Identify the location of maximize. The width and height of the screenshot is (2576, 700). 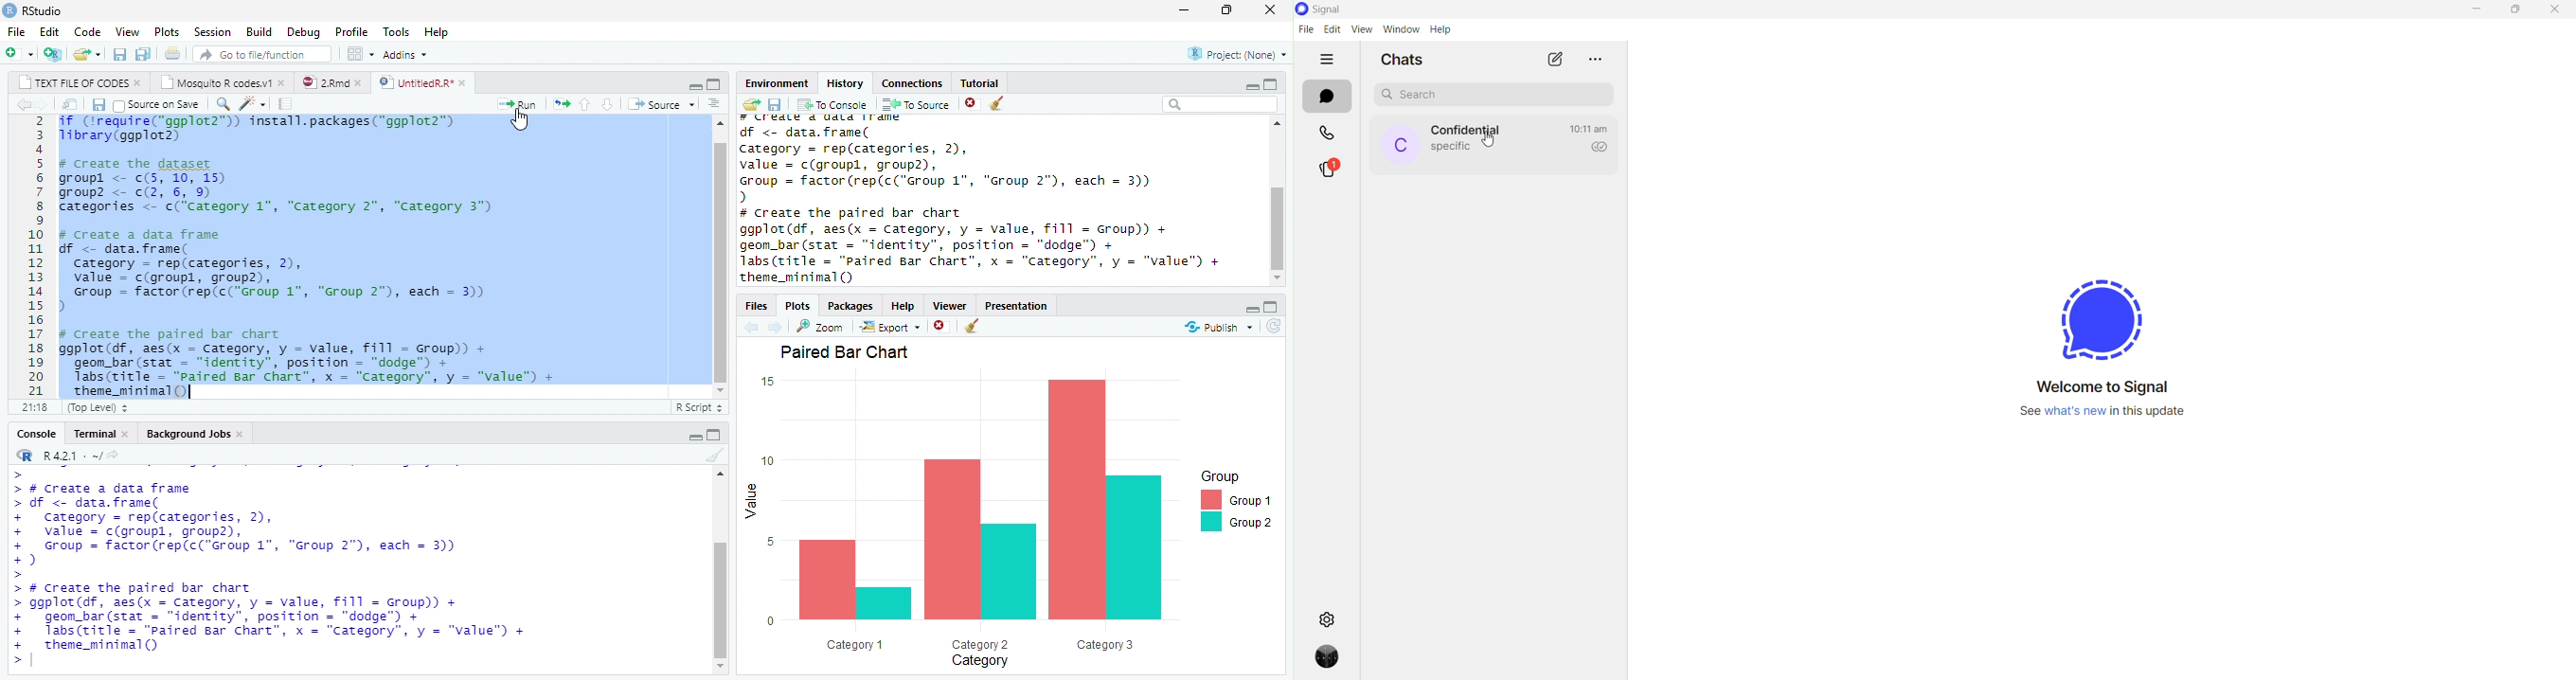
(1226, 10).